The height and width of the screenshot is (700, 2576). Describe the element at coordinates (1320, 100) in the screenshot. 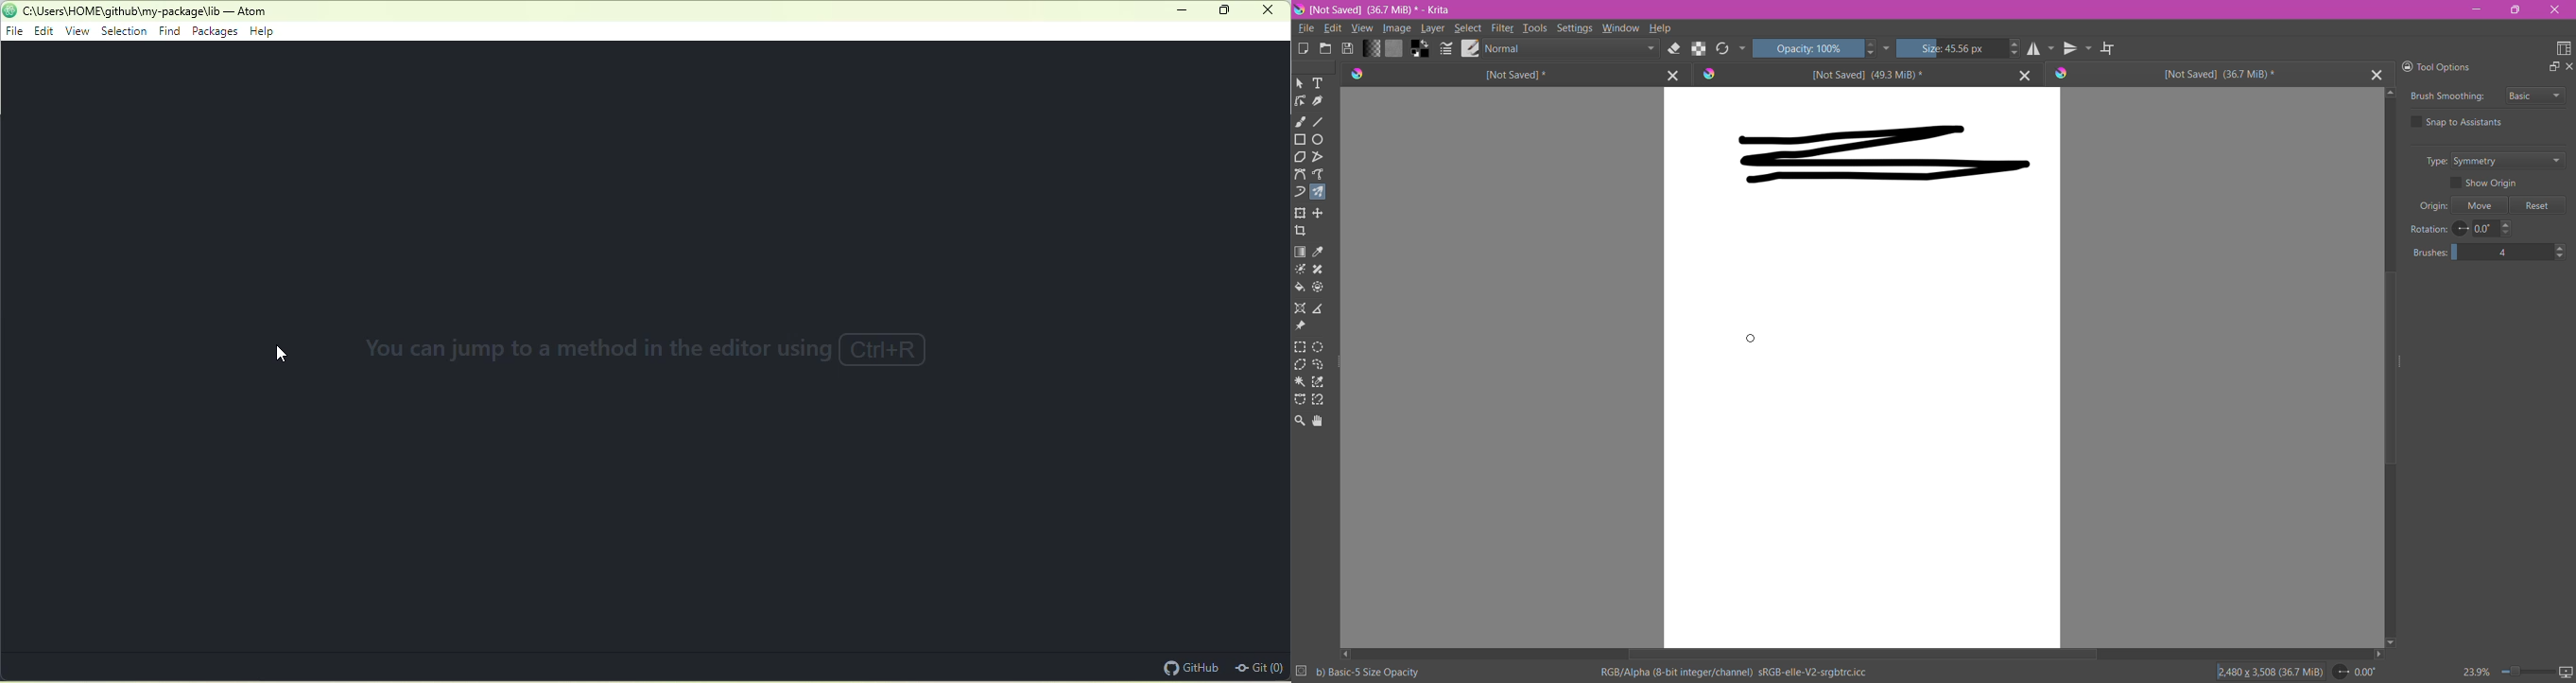

I see `Calligraphy` at that location.